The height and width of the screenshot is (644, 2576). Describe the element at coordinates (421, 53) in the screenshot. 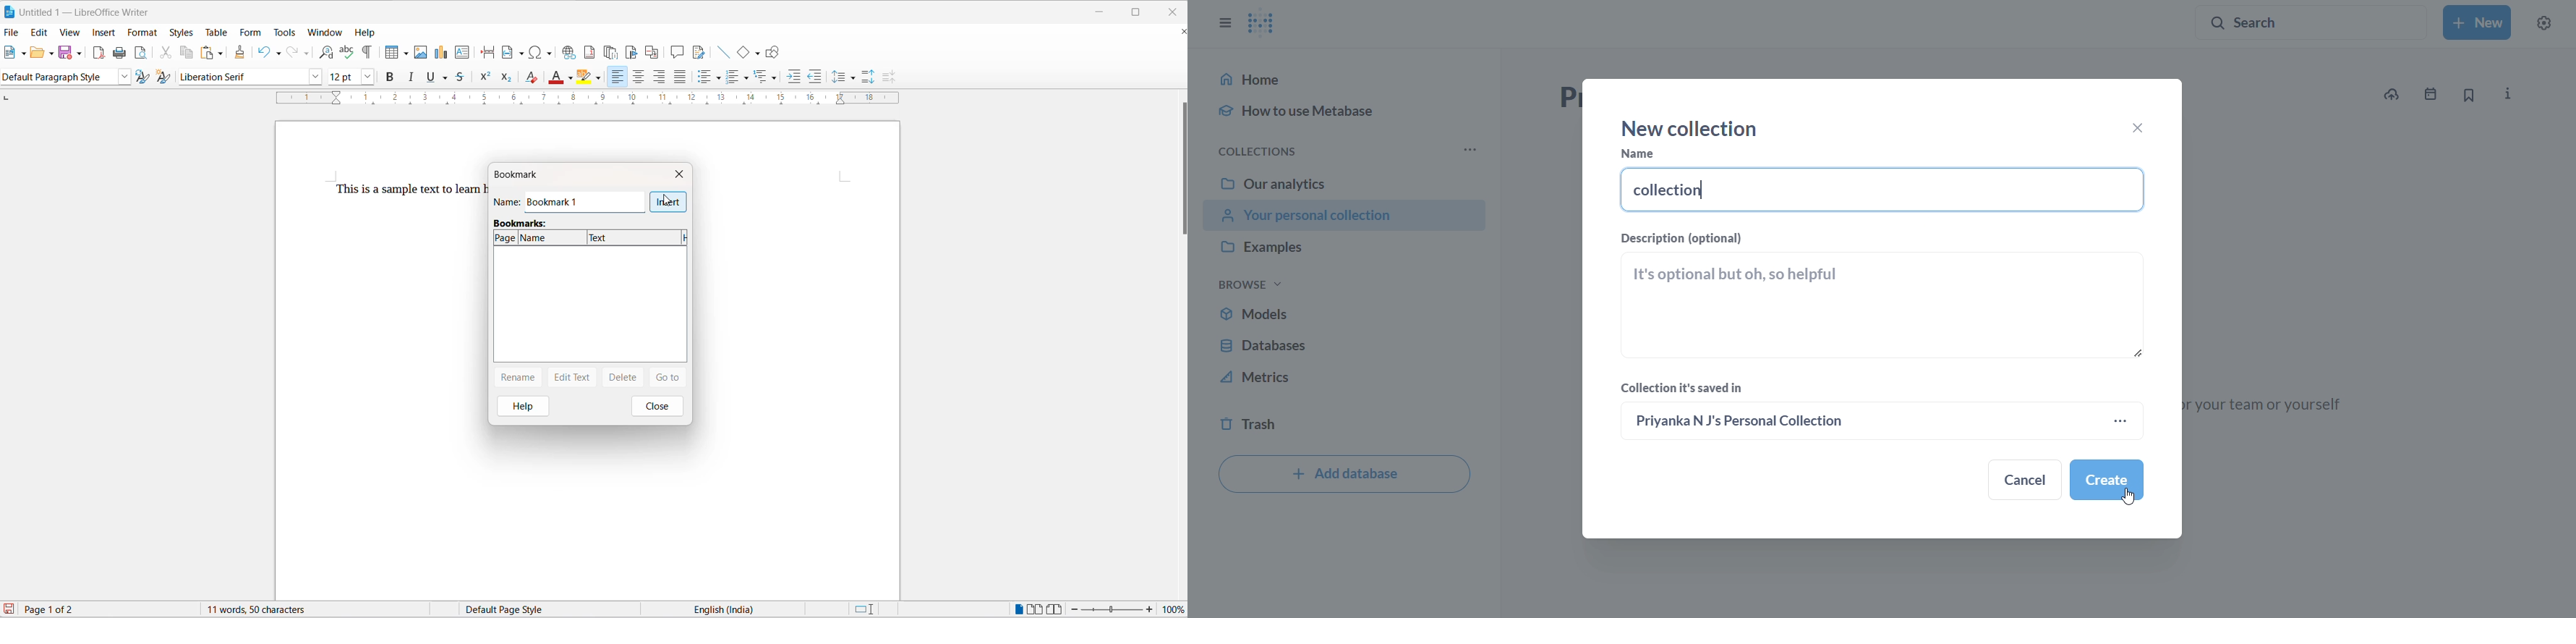

I see `add images` at that location.